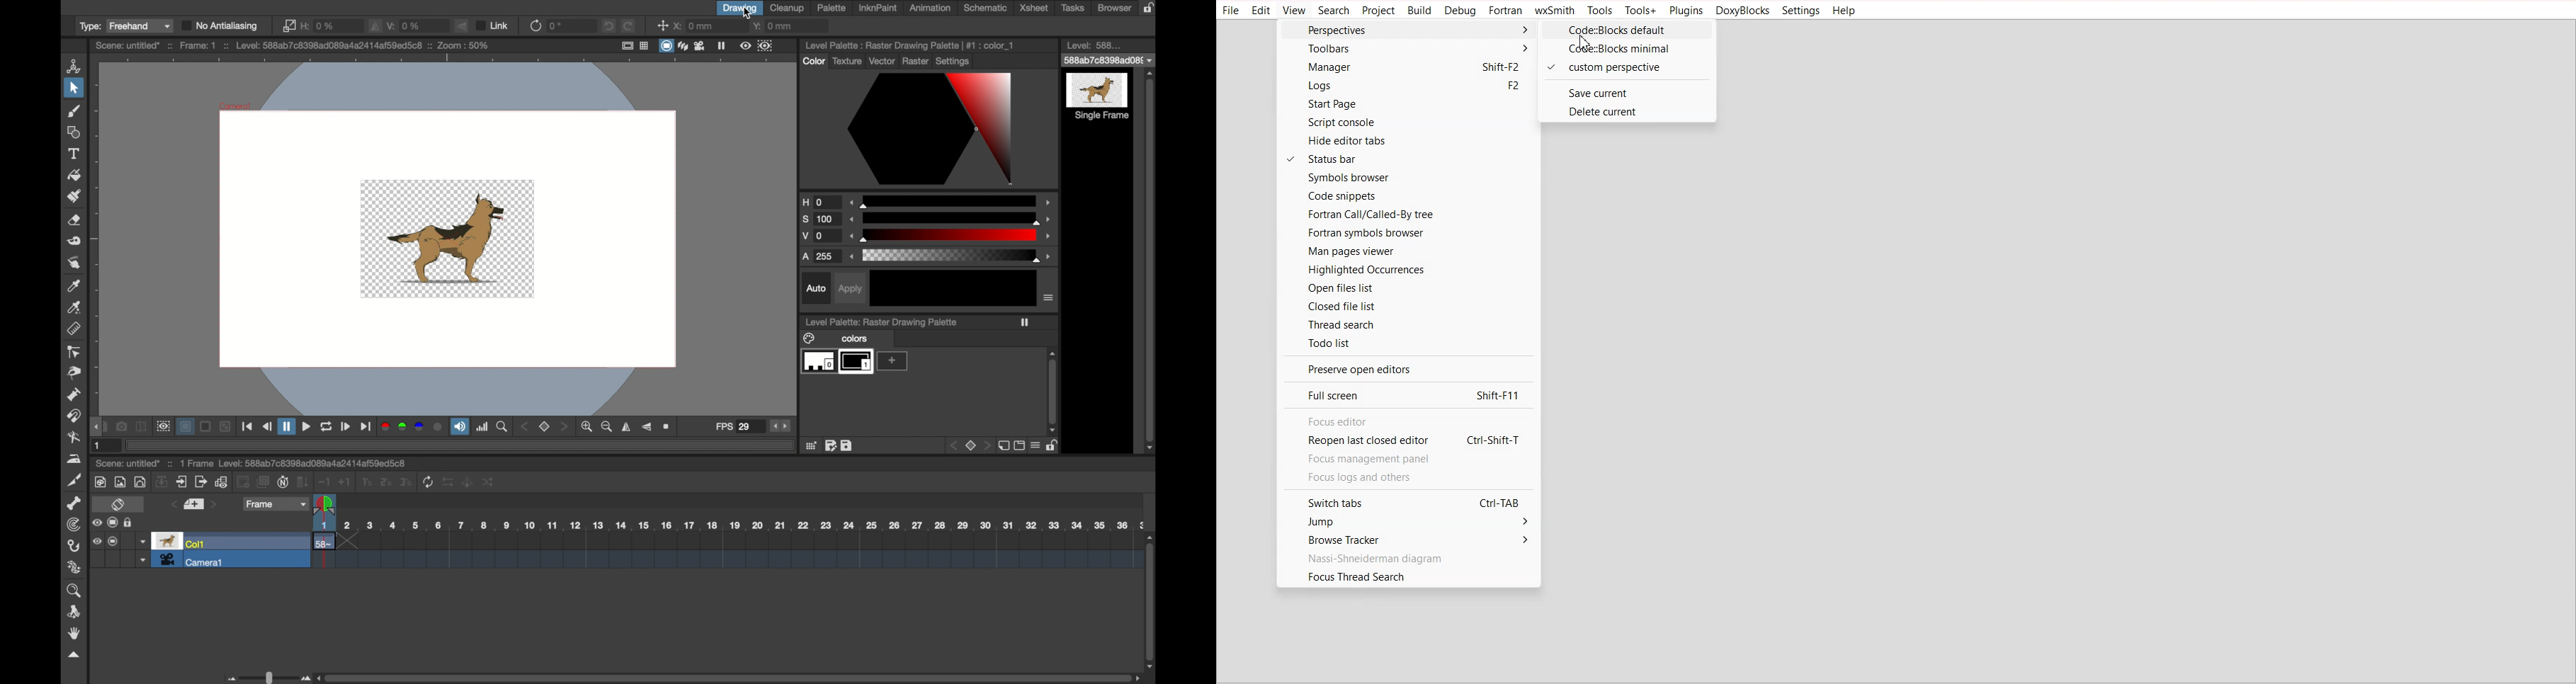 Image resolution: width=2576 pixels, height=700 pixels. I want to click on slider, so click(952, 255).